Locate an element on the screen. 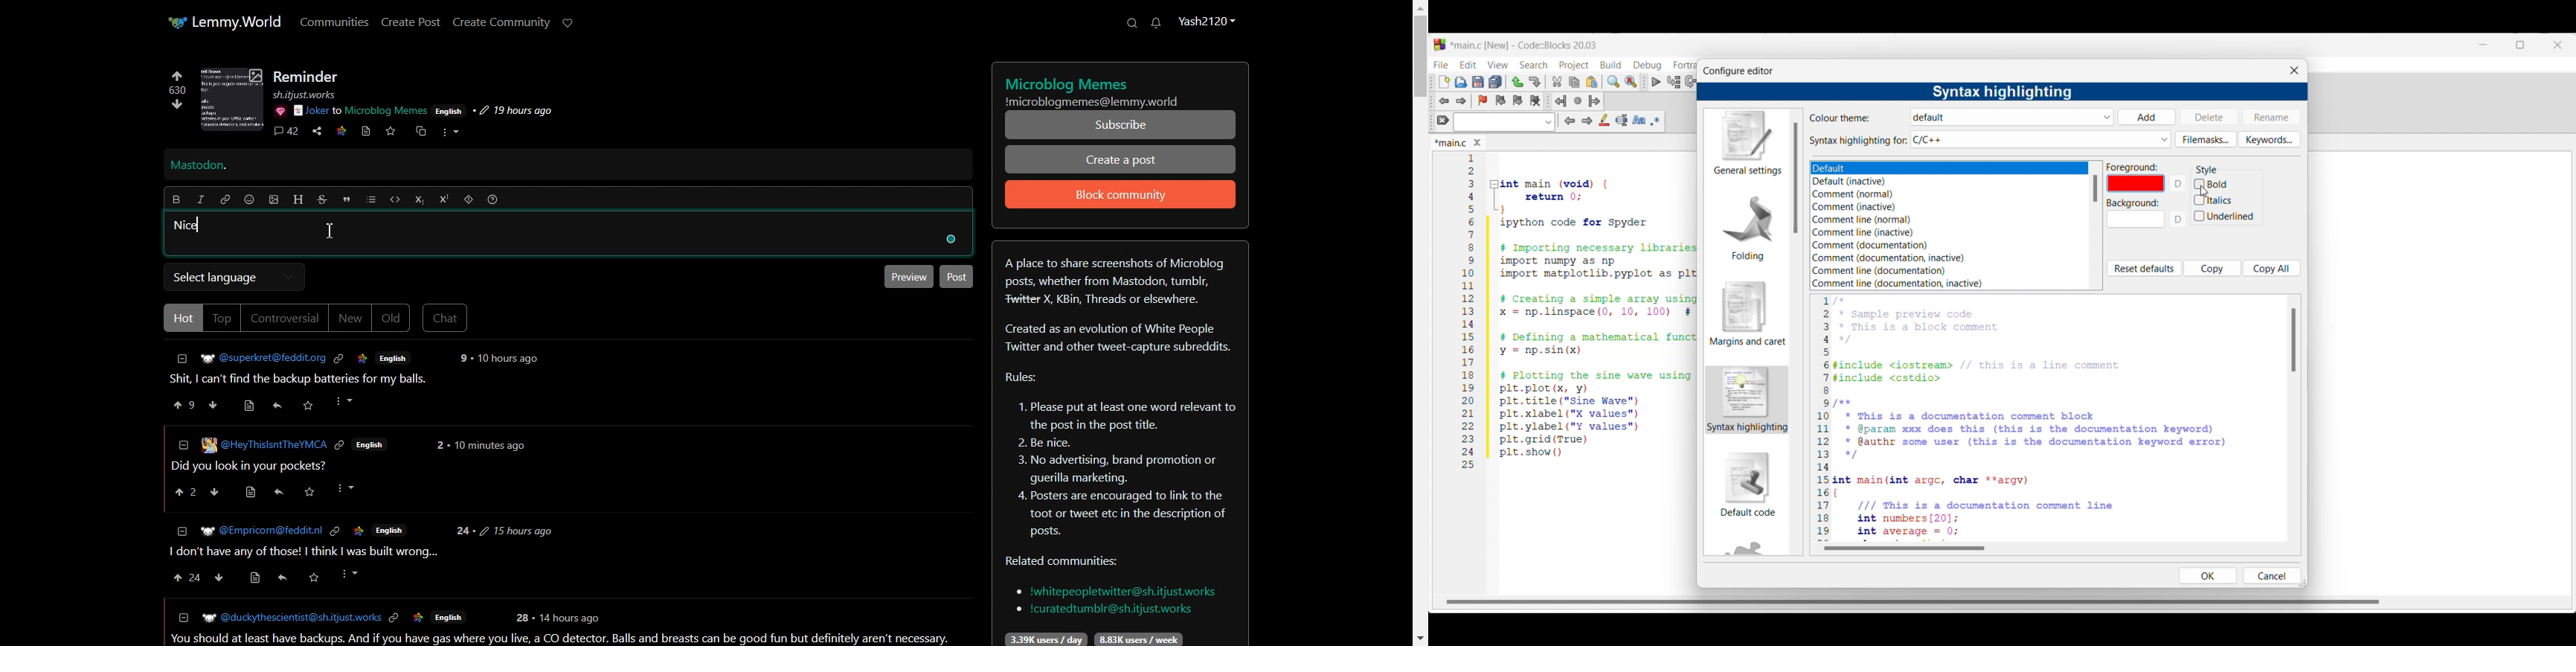 The height and width of the screenshot is (672, 2576). Collapse is located at coordinates (182, 359).